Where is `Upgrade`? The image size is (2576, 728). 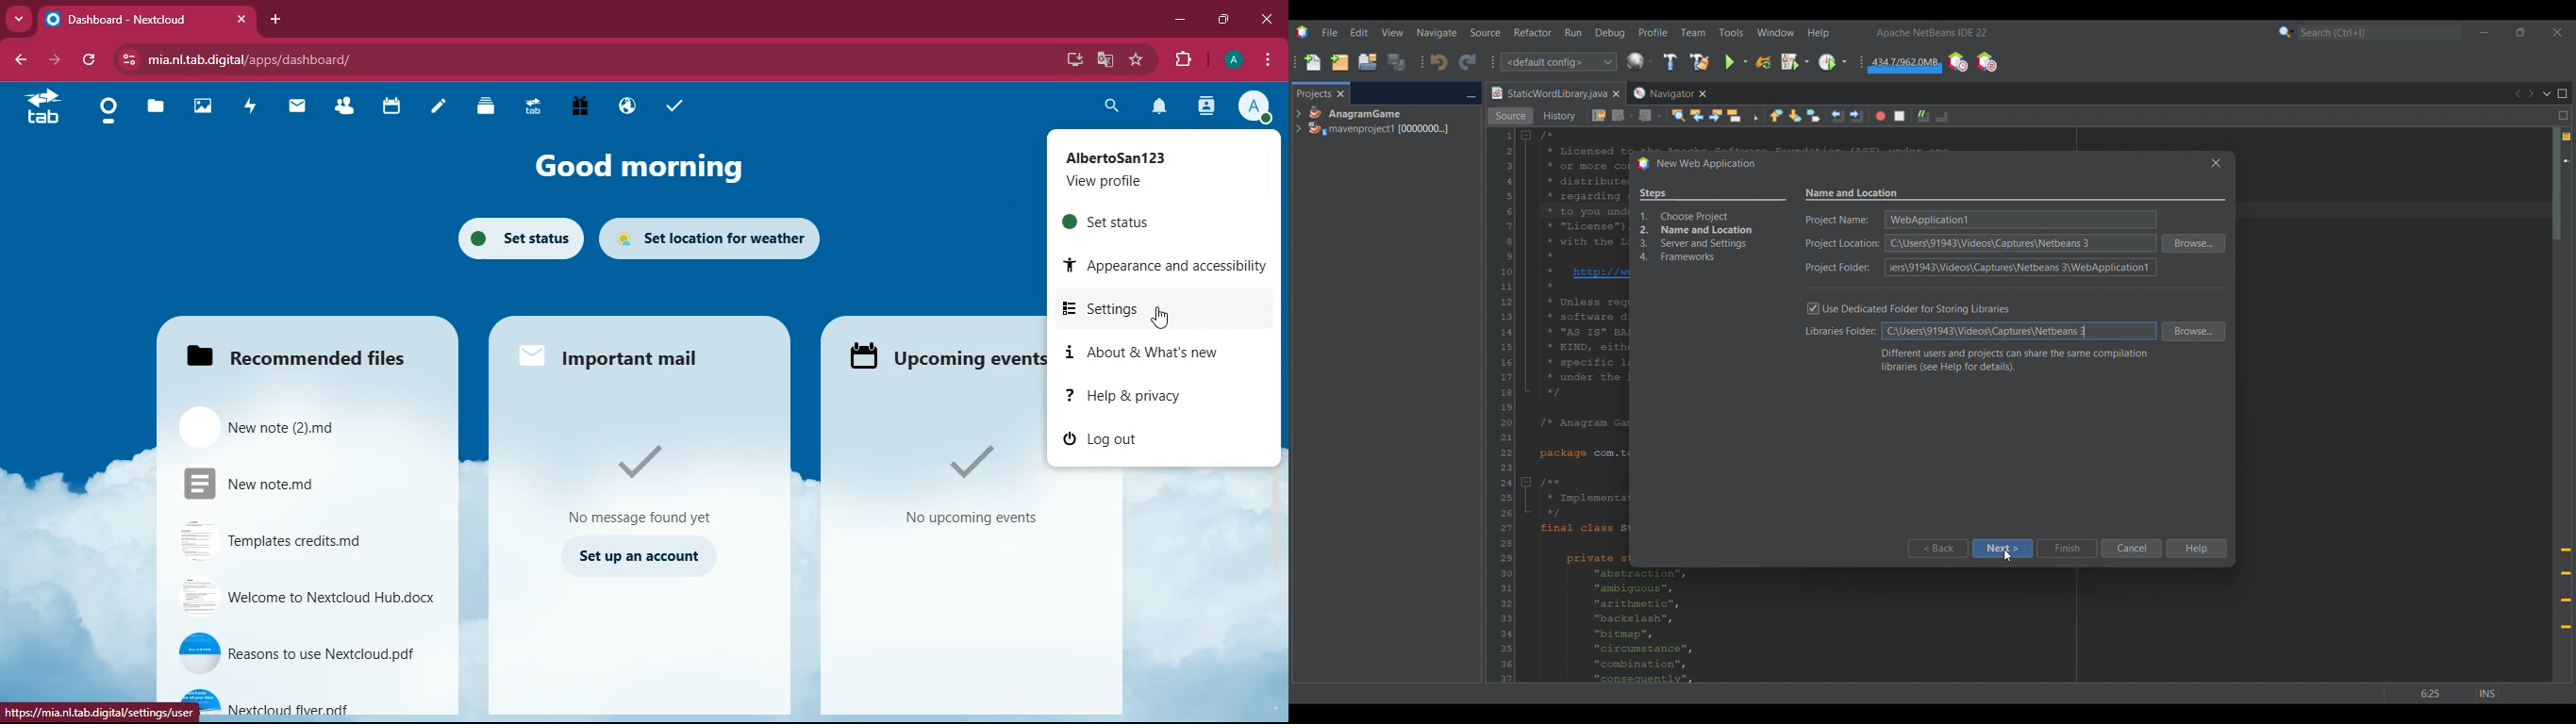 Upgrade is located at coordinates (534, 108).